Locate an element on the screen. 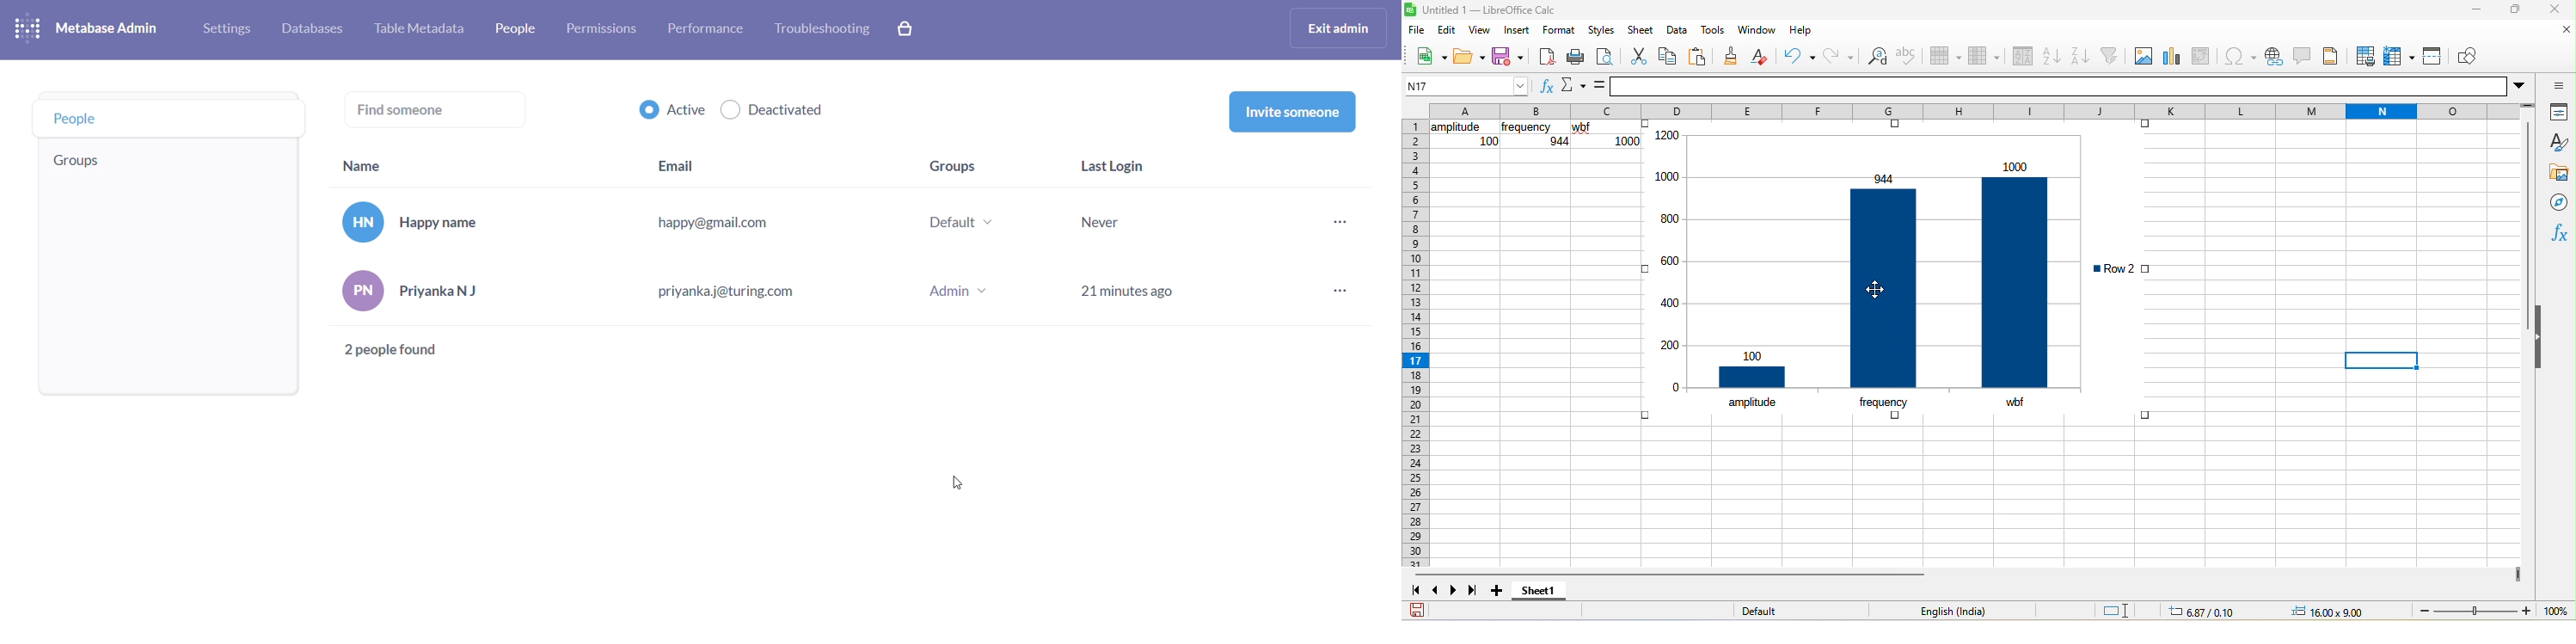  add sheet is located at coordinates (1499, 593).